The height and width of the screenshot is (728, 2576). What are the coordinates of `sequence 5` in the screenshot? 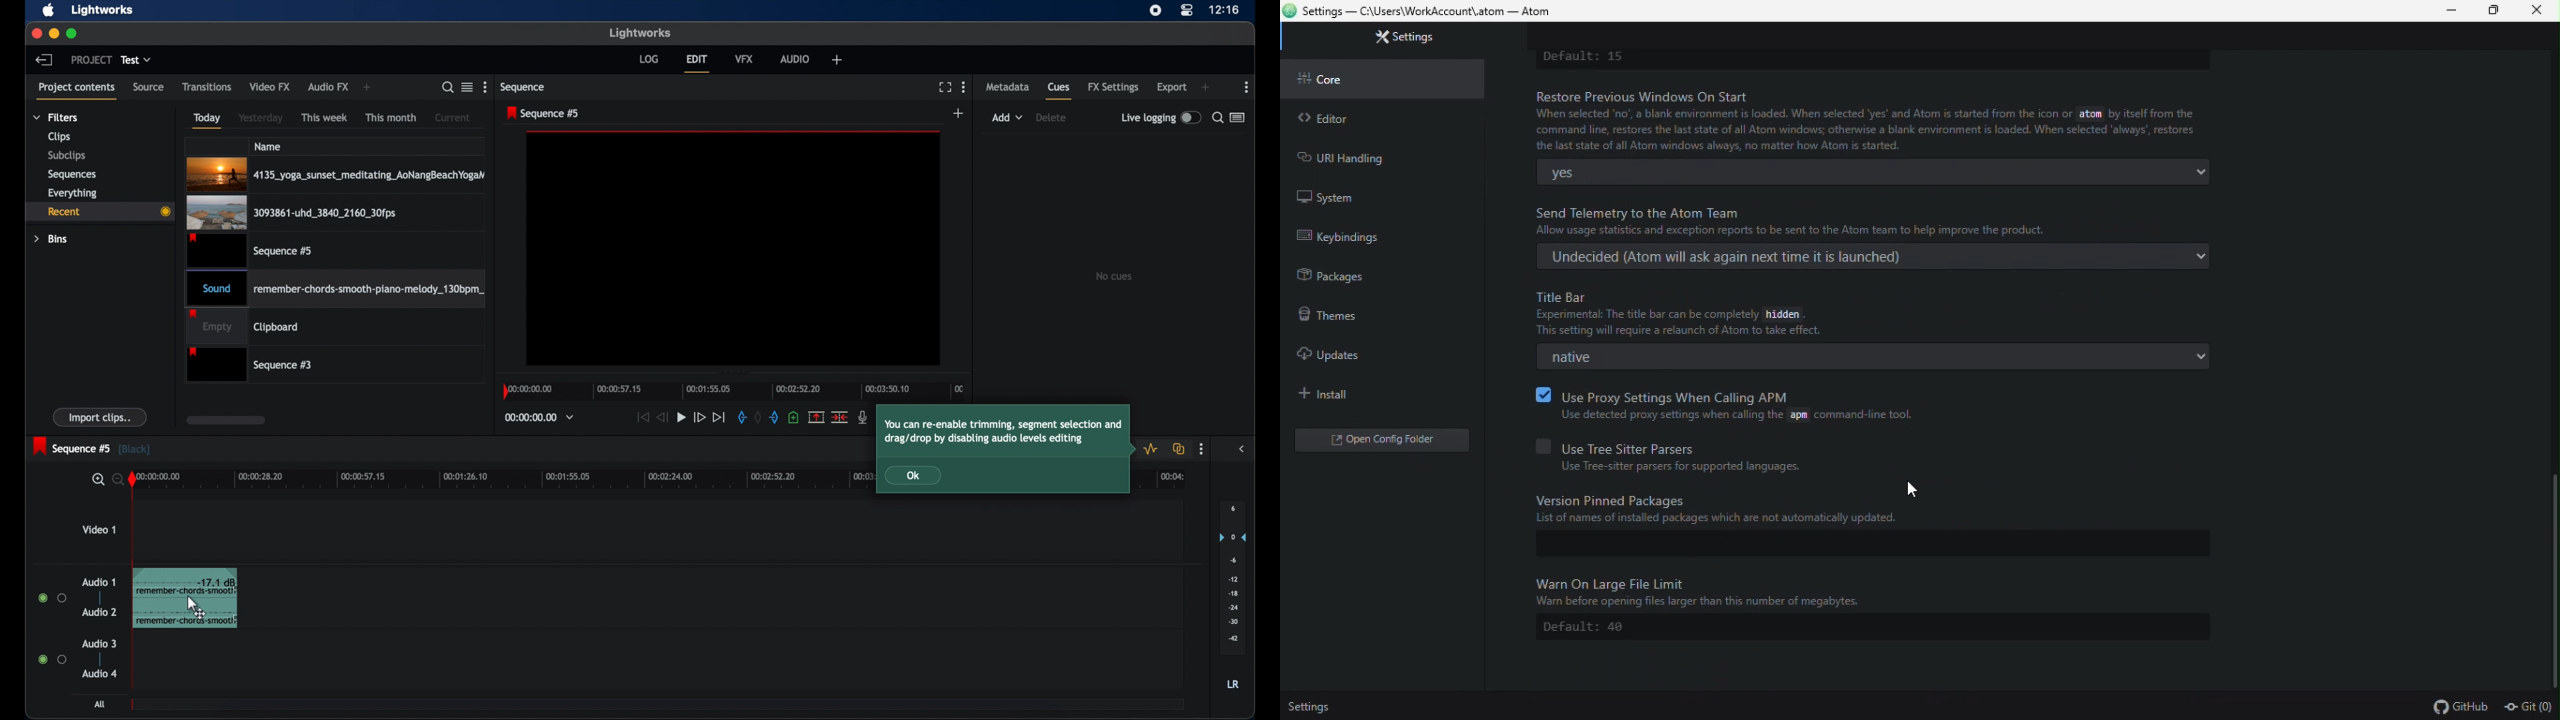 It's located at (91, 447).